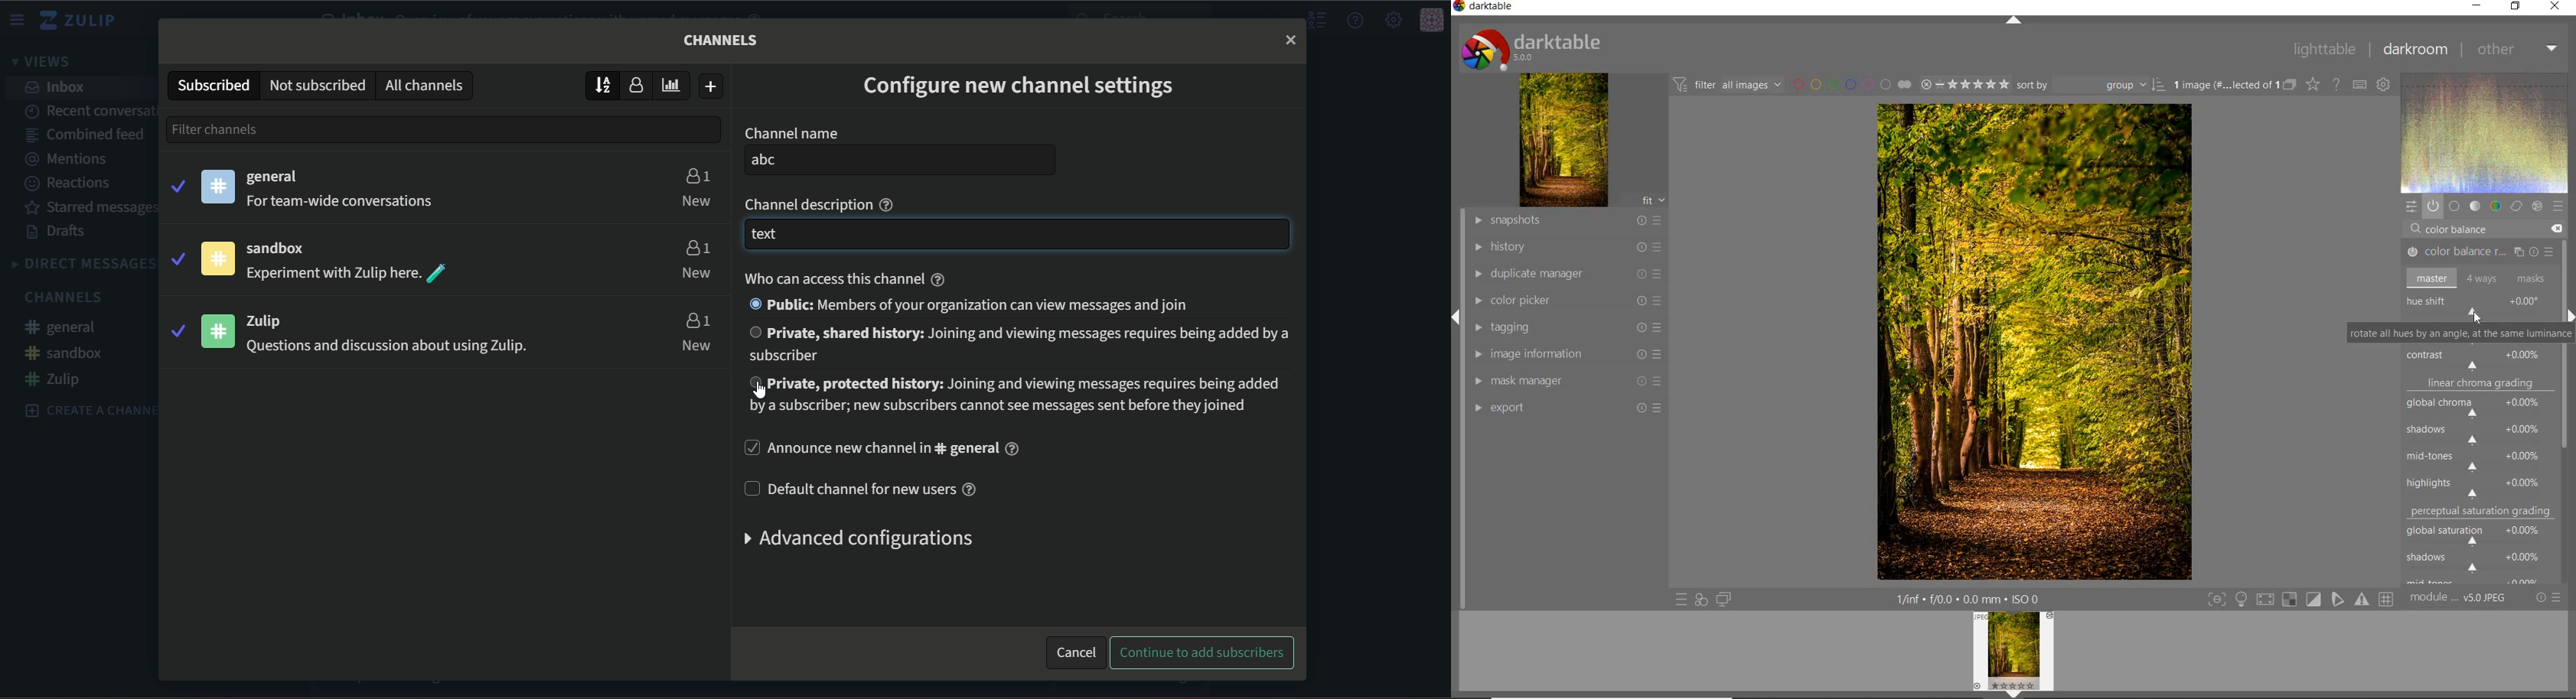 Image resolution: width=2576 pixels, height=700 pixels. I want to click on tagging, so click(1566, 329).